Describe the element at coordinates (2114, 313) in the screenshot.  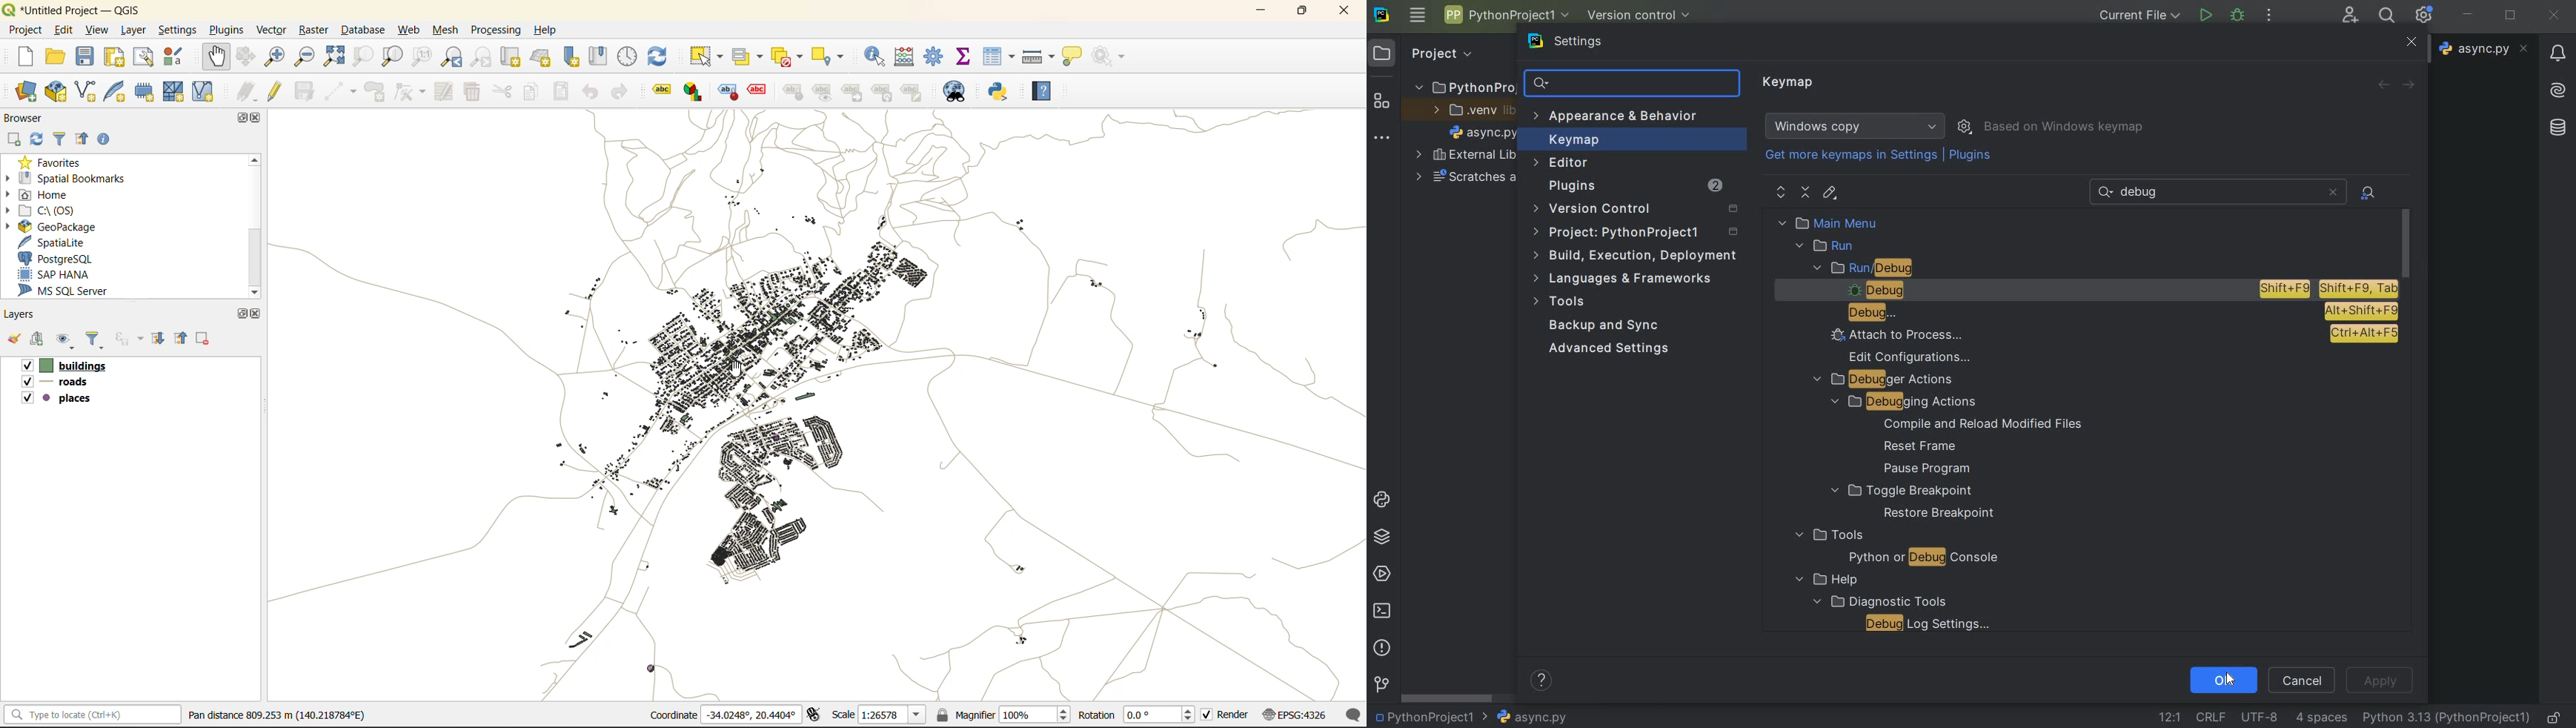
I see `debug` at that location.